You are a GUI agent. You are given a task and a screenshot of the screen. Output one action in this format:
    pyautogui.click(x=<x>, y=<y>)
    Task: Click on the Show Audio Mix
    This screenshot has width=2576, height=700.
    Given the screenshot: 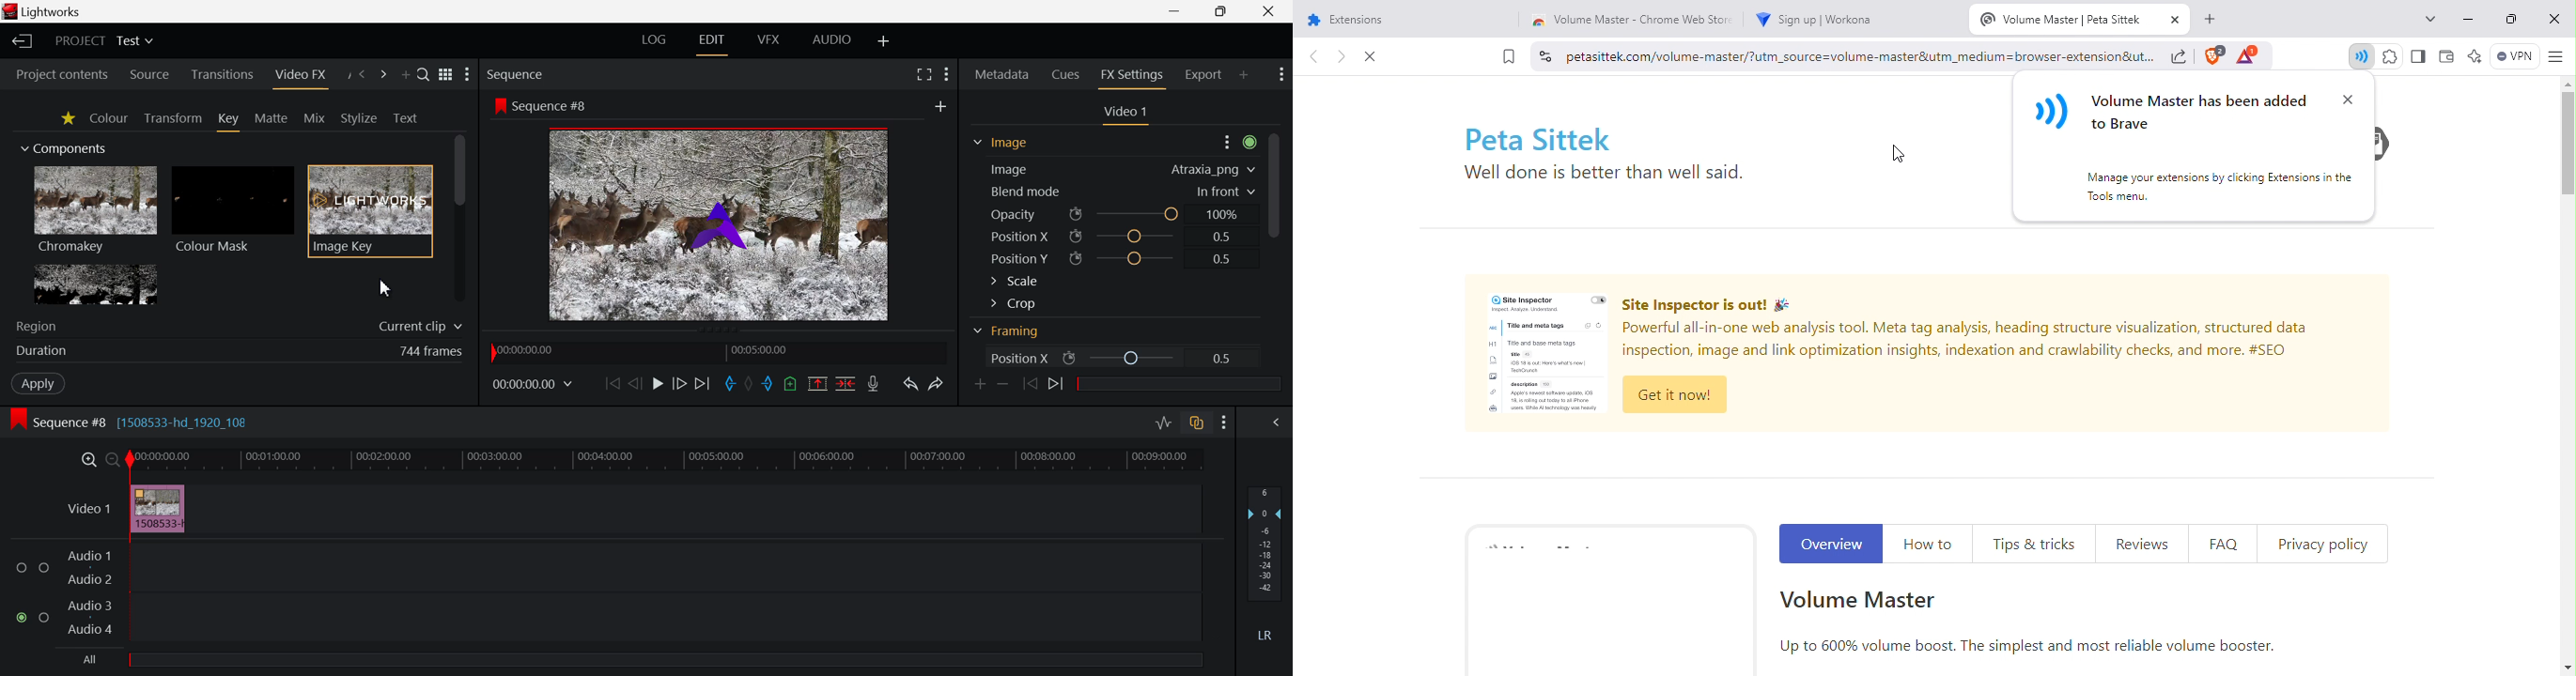 What is the action you would take?
    pyautogui.click(x=1275, y=422)
    